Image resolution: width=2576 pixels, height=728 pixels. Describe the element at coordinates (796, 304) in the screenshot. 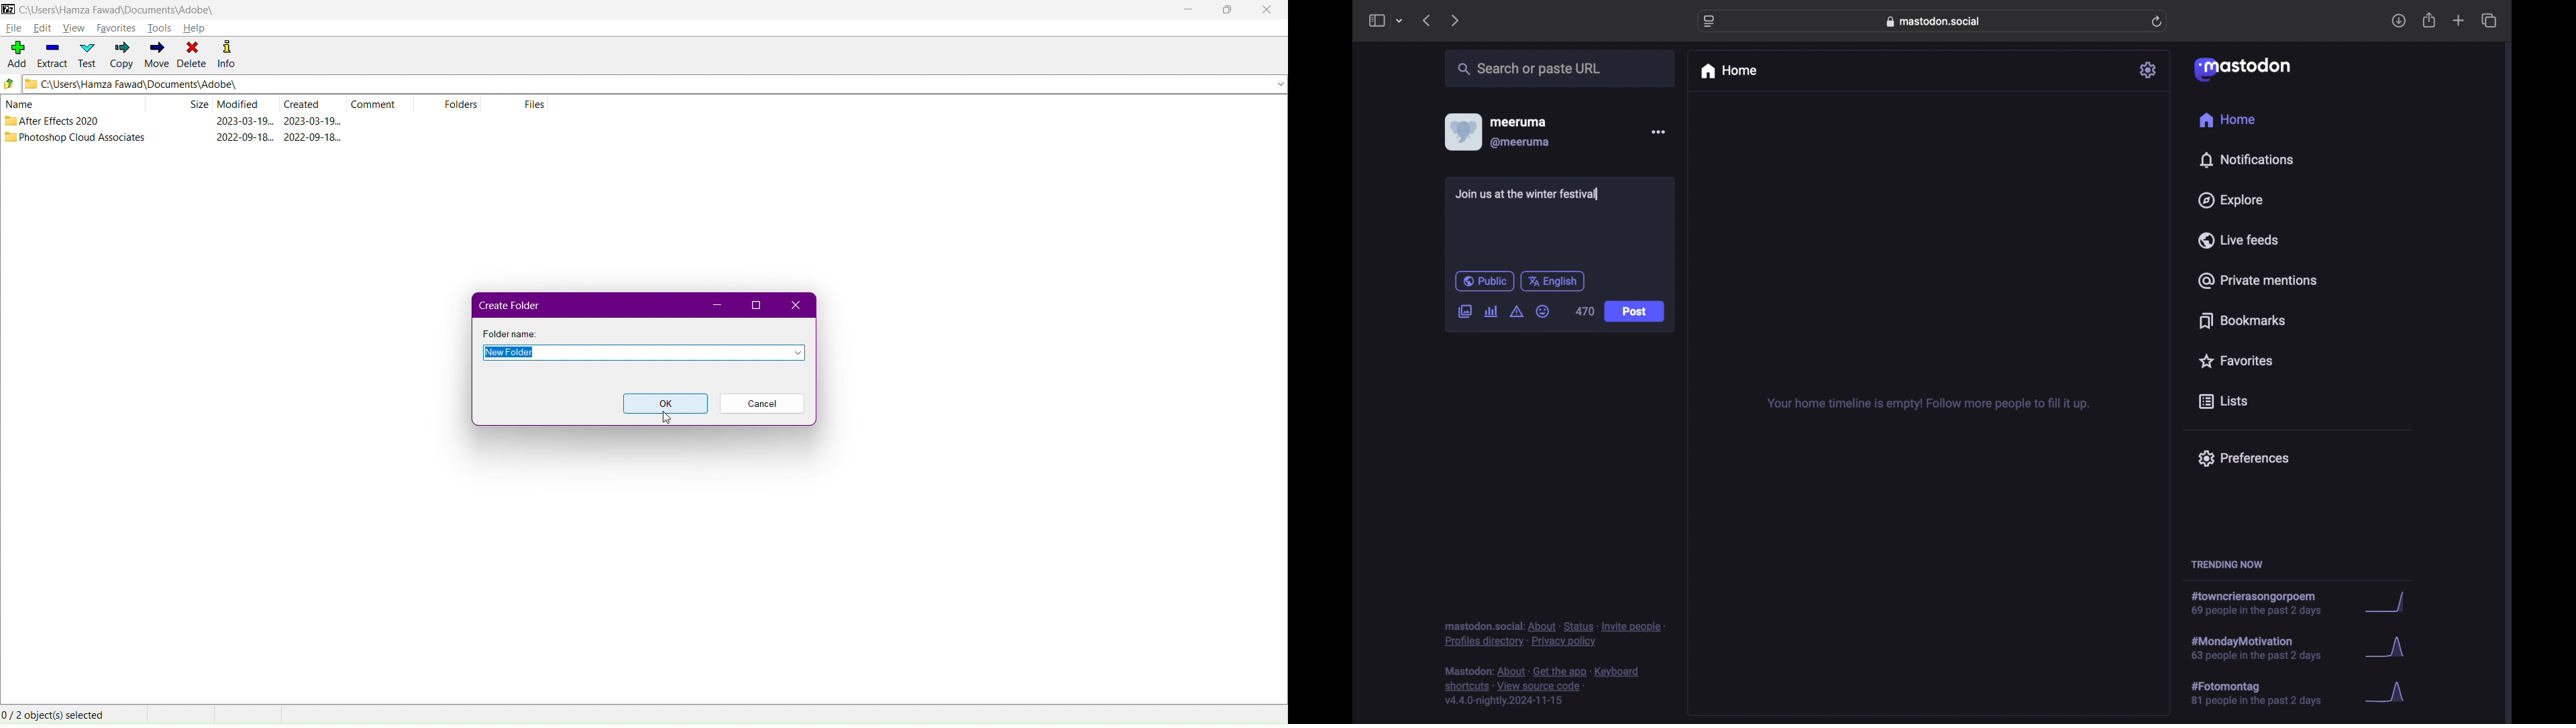

I see `Close` at that location.